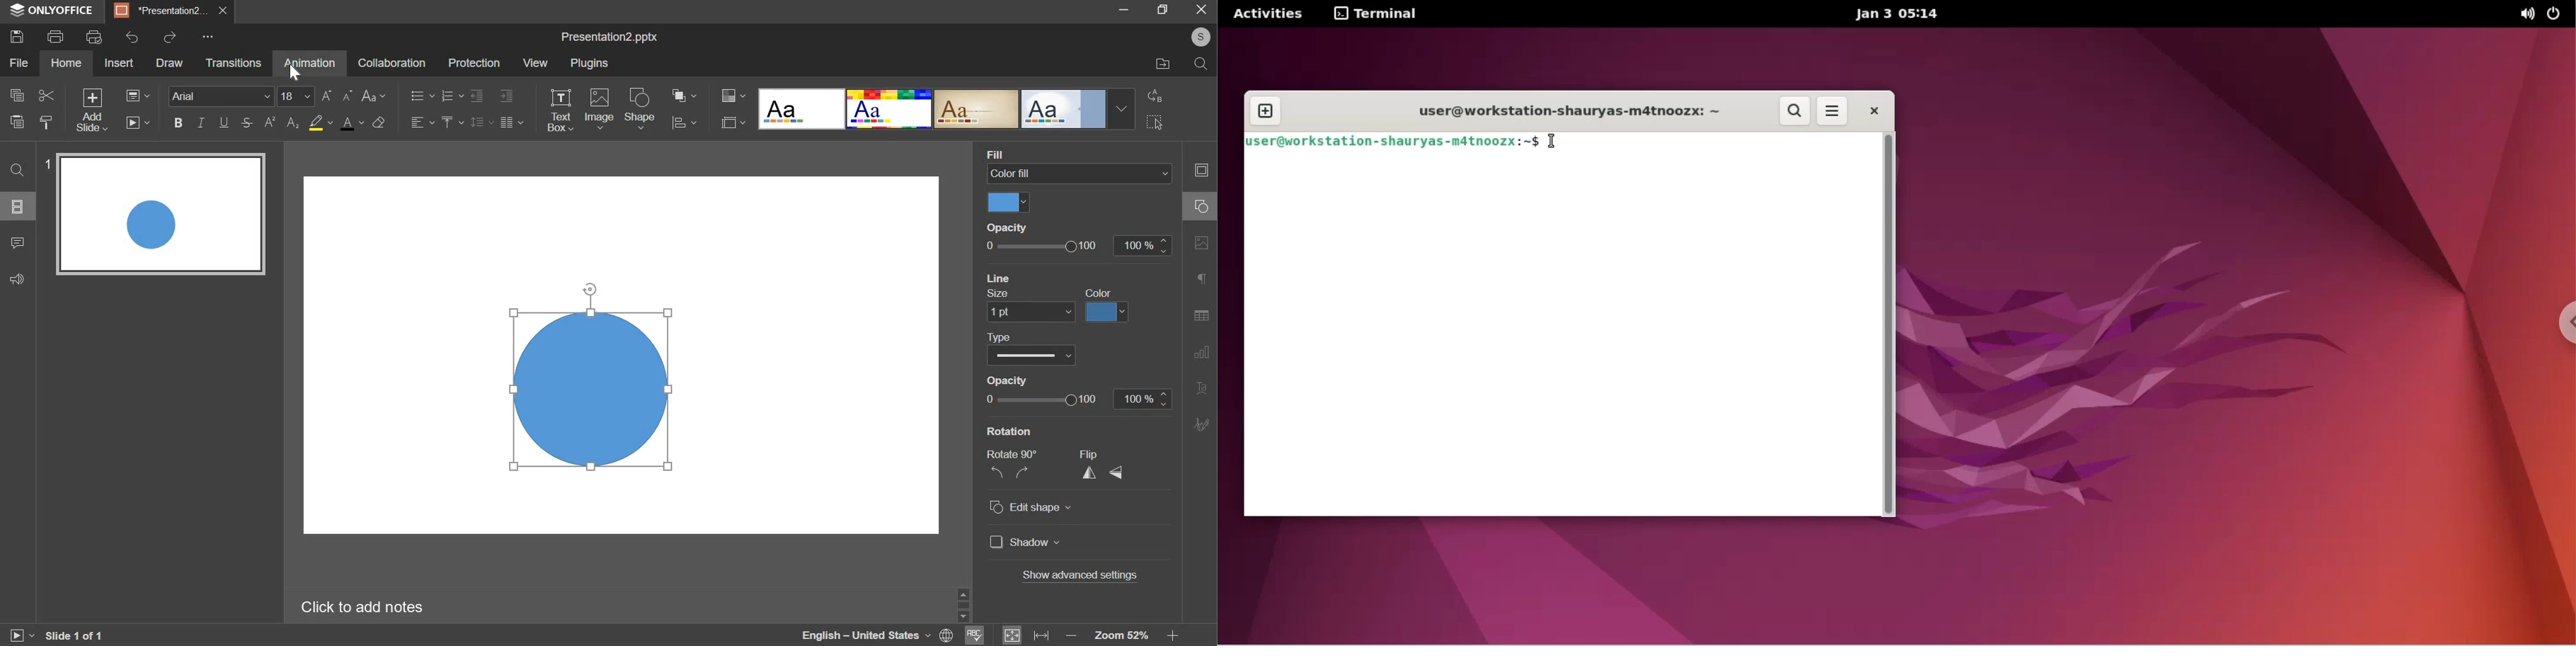 This screenshot has width=2576, height=672. What do you see at coordinates (599, 110) in the screenshot?
I see `image` at bounding box center [599, 110].